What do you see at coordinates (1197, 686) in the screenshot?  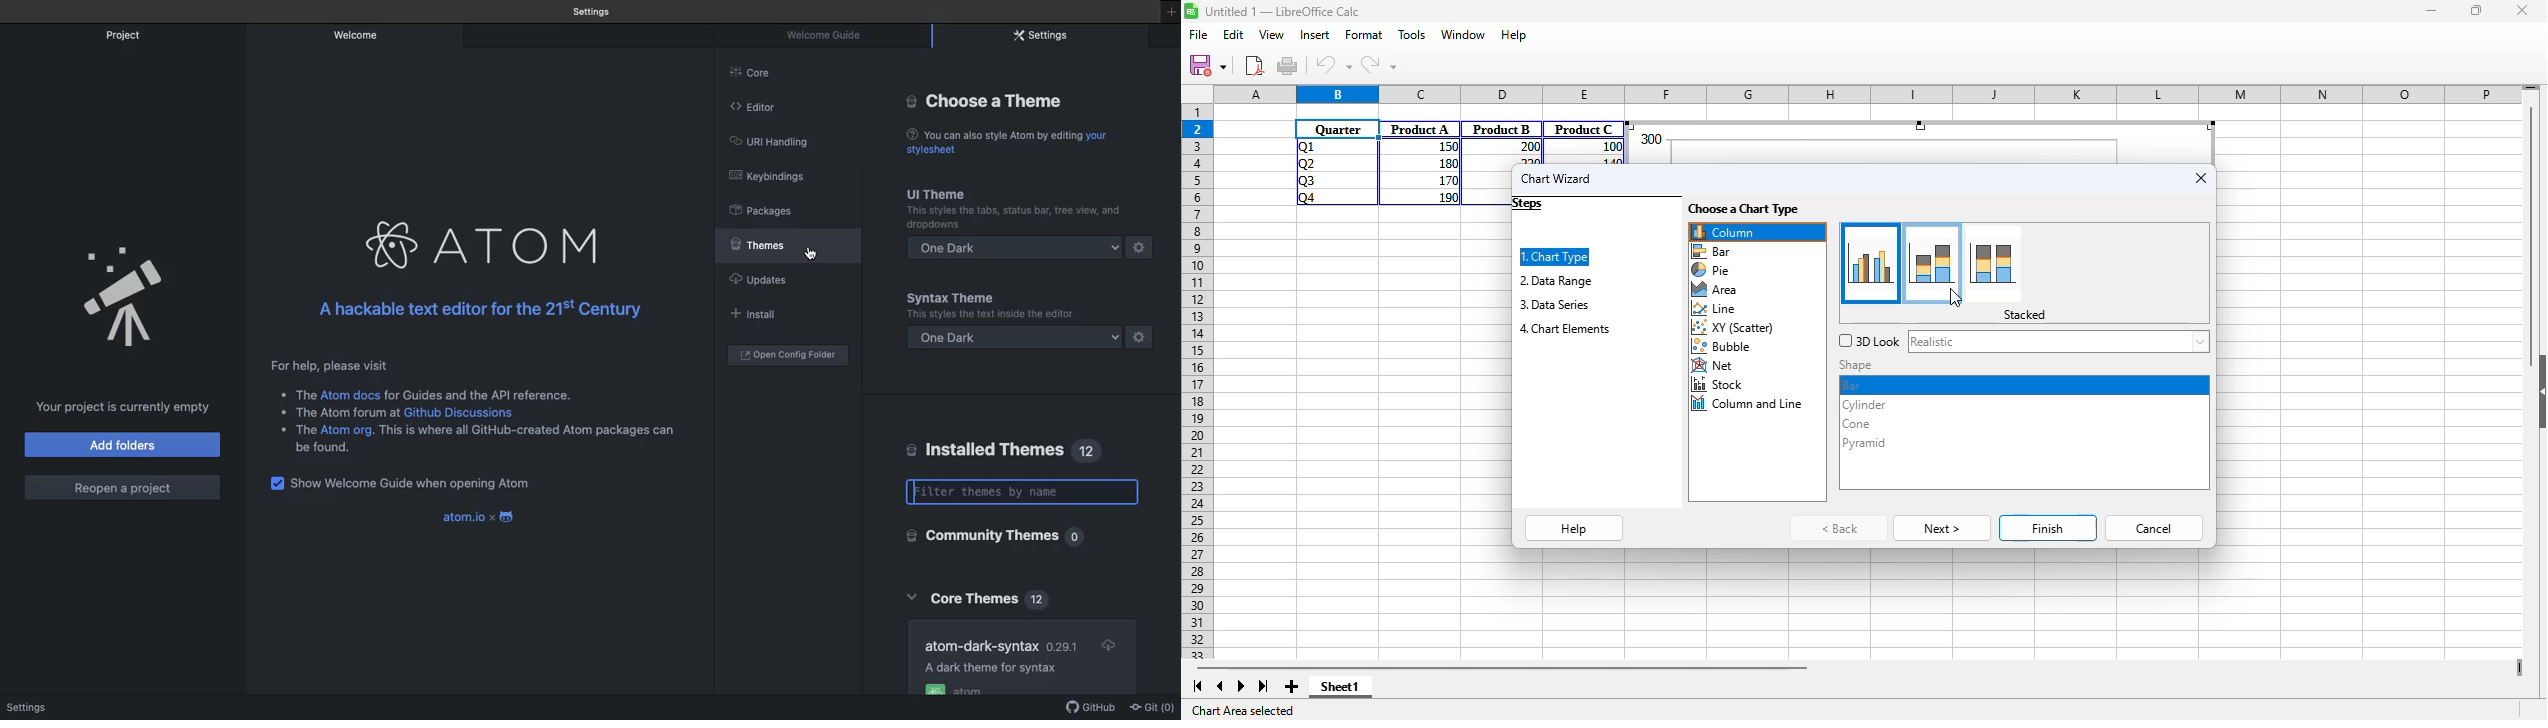 I see `scroll to first sheet` at bounding box center [1197, 686].